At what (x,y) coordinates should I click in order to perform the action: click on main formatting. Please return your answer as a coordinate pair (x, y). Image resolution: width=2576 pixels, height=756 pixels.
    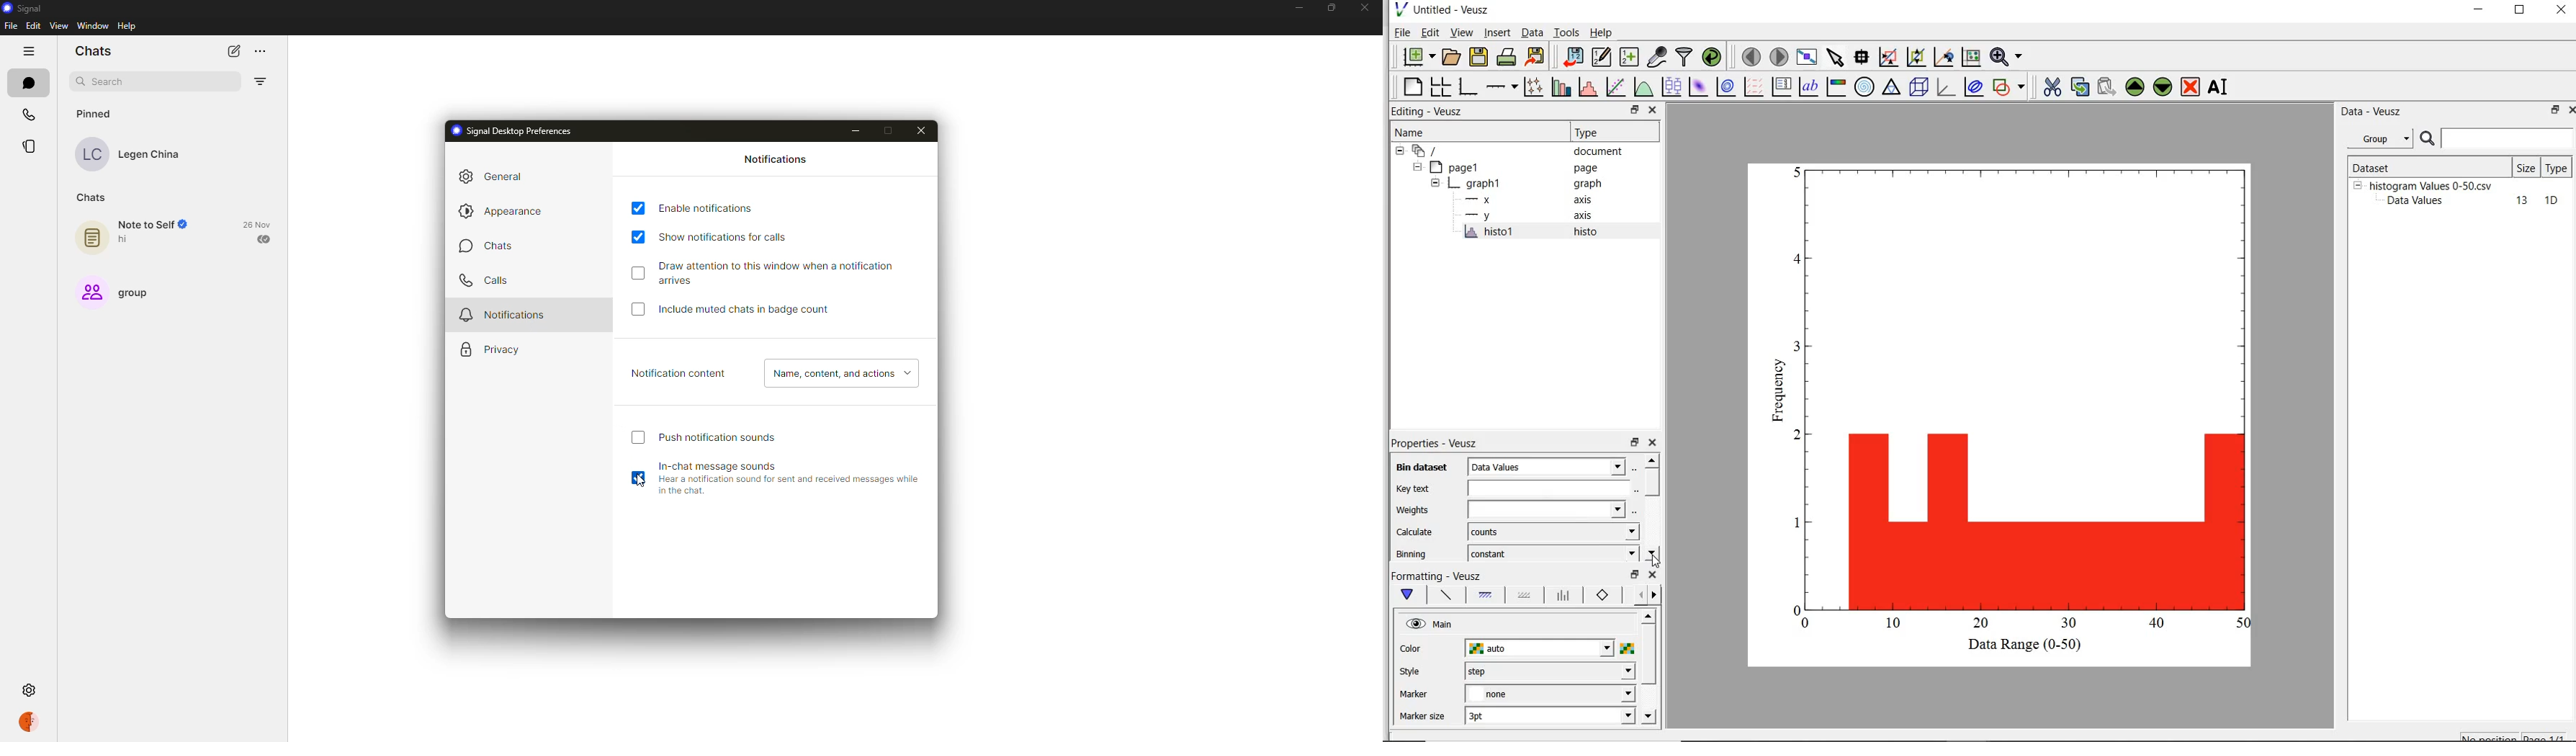
    Looking at the image, I should click on (1410, 595).